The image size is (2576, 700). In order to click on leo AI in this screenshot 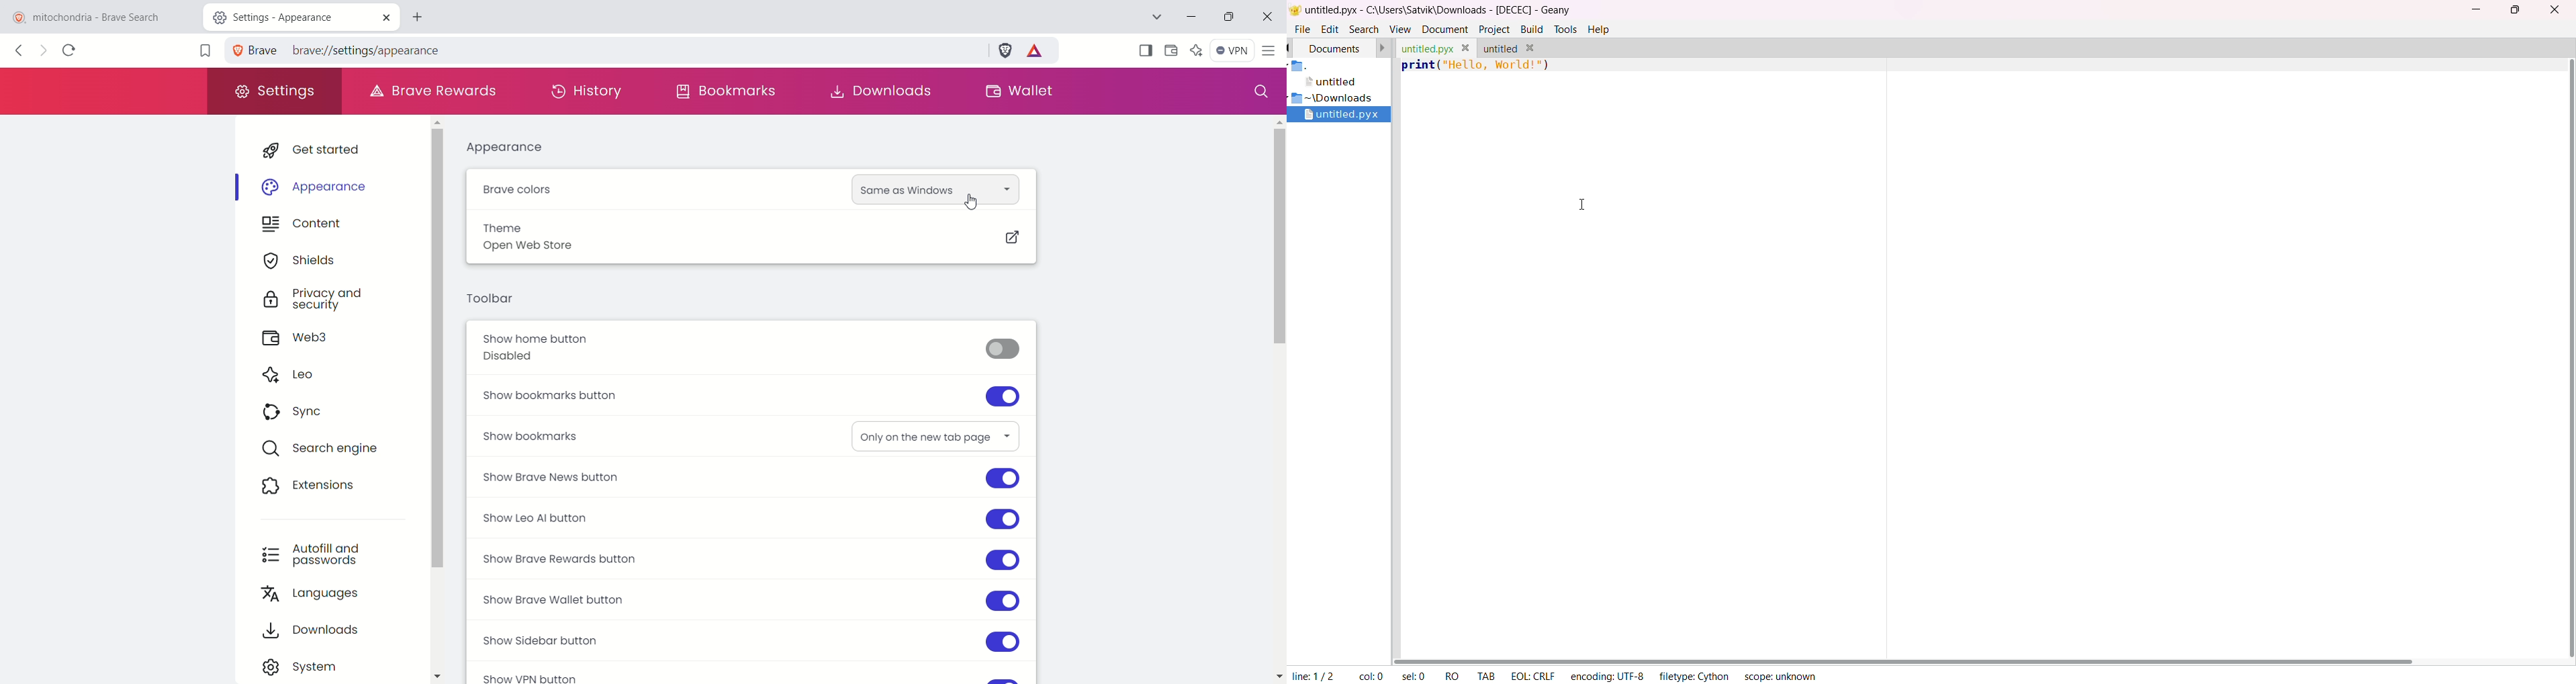, I will do `click(1197, 48)`.